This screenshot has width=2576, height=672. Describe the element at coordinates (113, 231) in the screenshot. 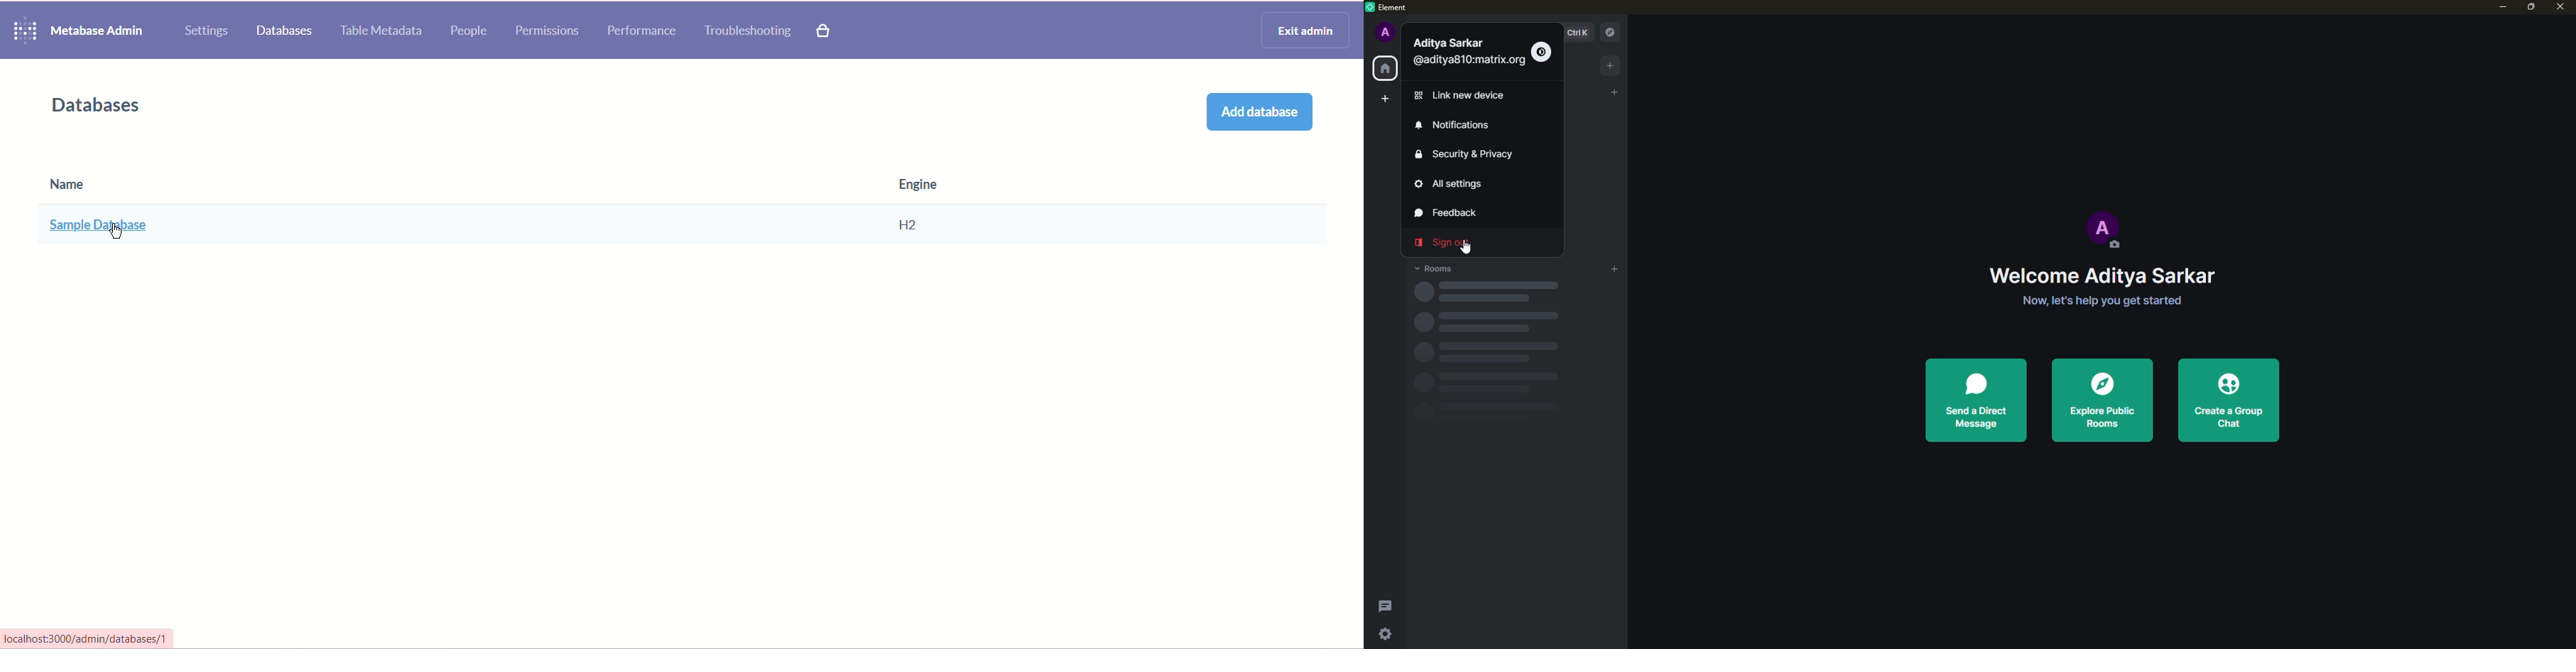

I see `cursor` at that location.